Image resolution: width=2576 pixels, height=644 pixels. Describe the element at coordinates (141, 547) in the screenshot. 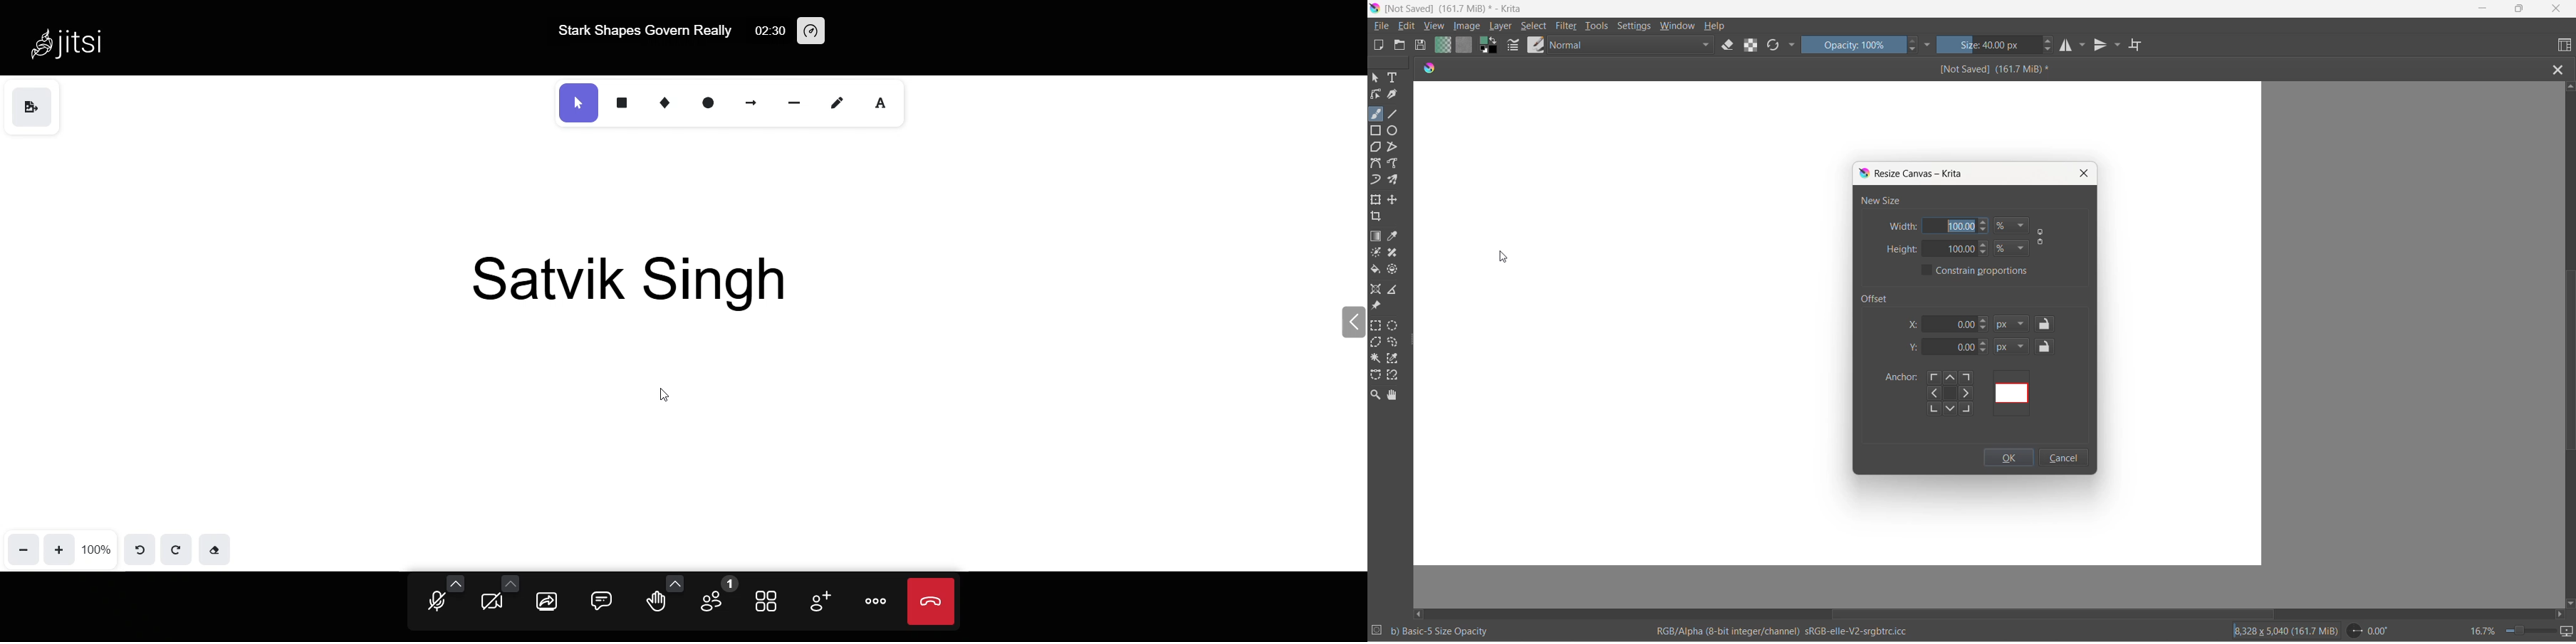

I see `undo` at that location.